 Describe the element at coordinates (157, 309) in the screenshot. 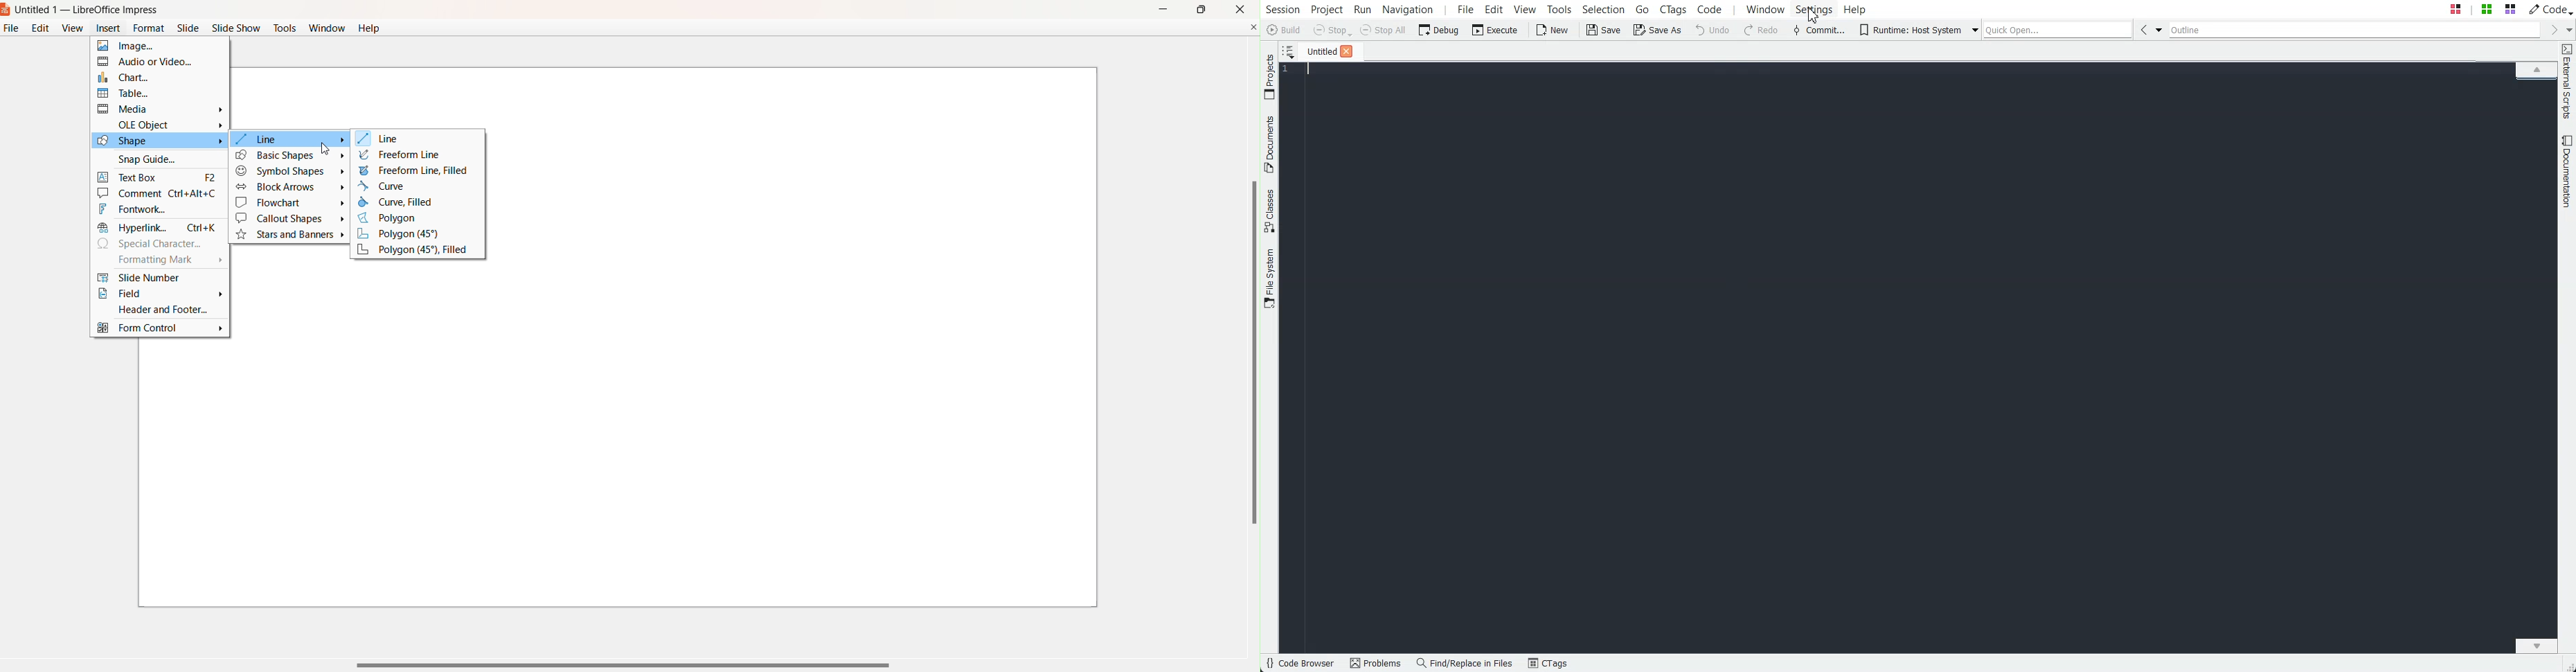

I see `Header and Footer` at that location.